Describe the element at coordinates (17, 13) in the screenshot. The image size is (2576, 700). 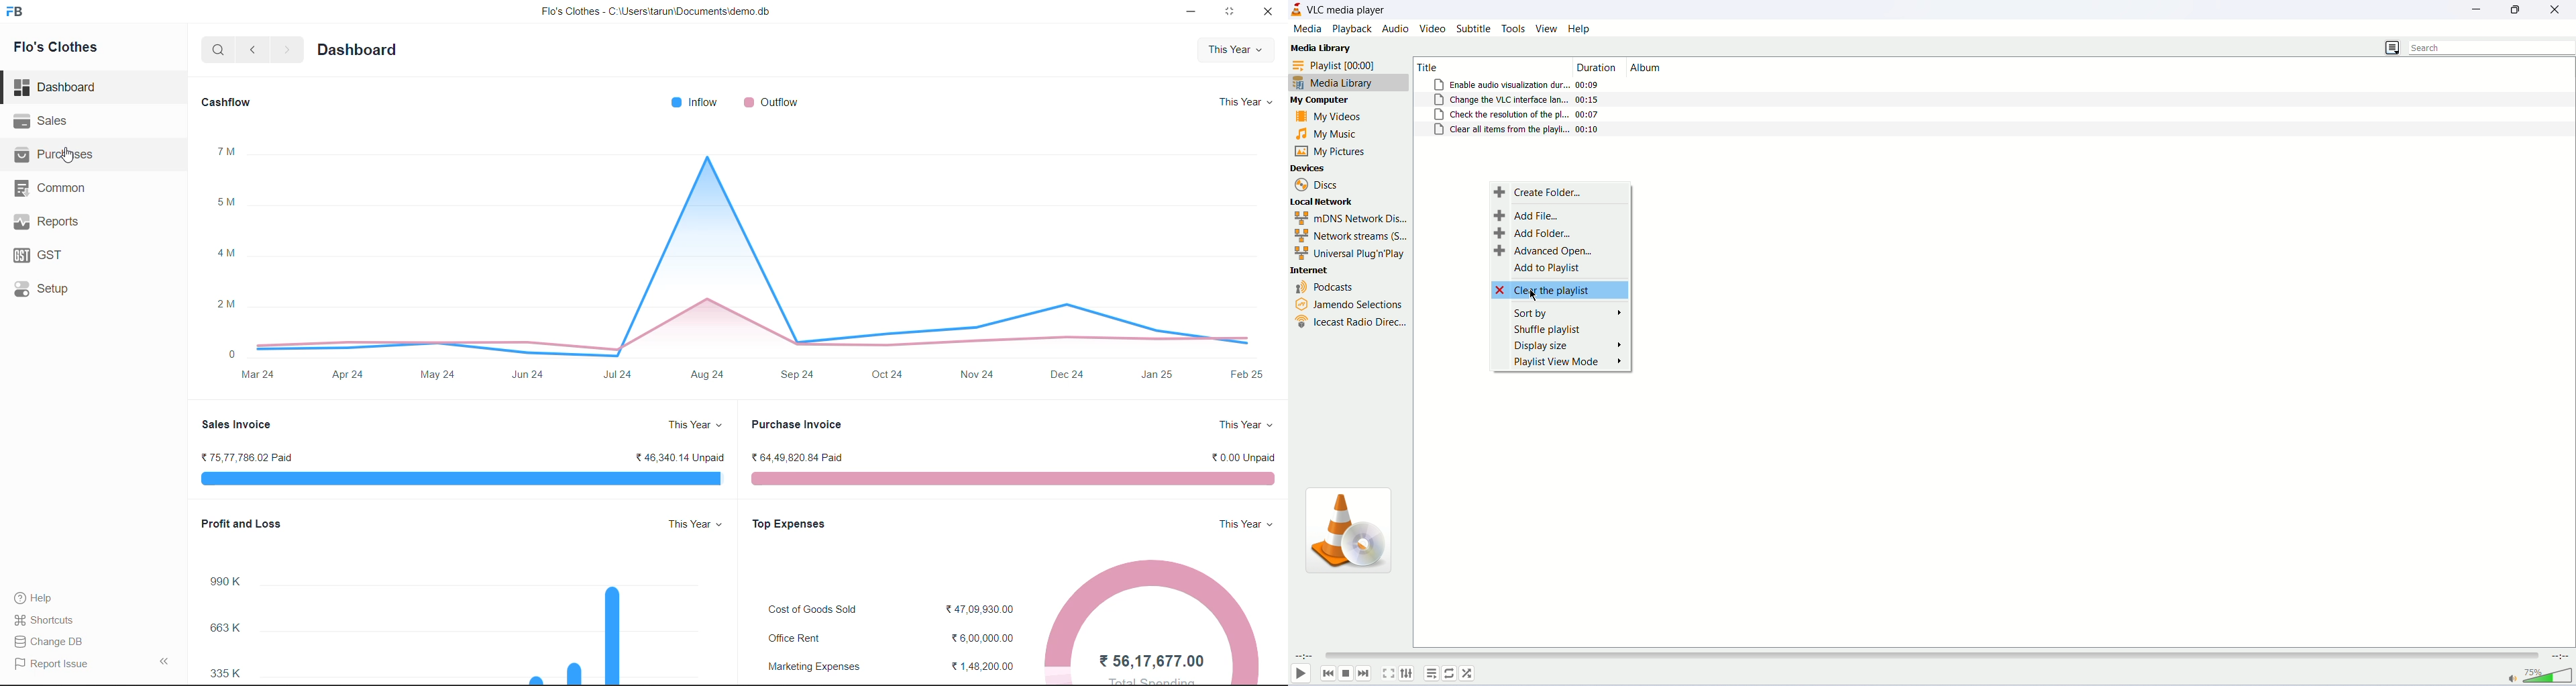
I see `logo` at that location.